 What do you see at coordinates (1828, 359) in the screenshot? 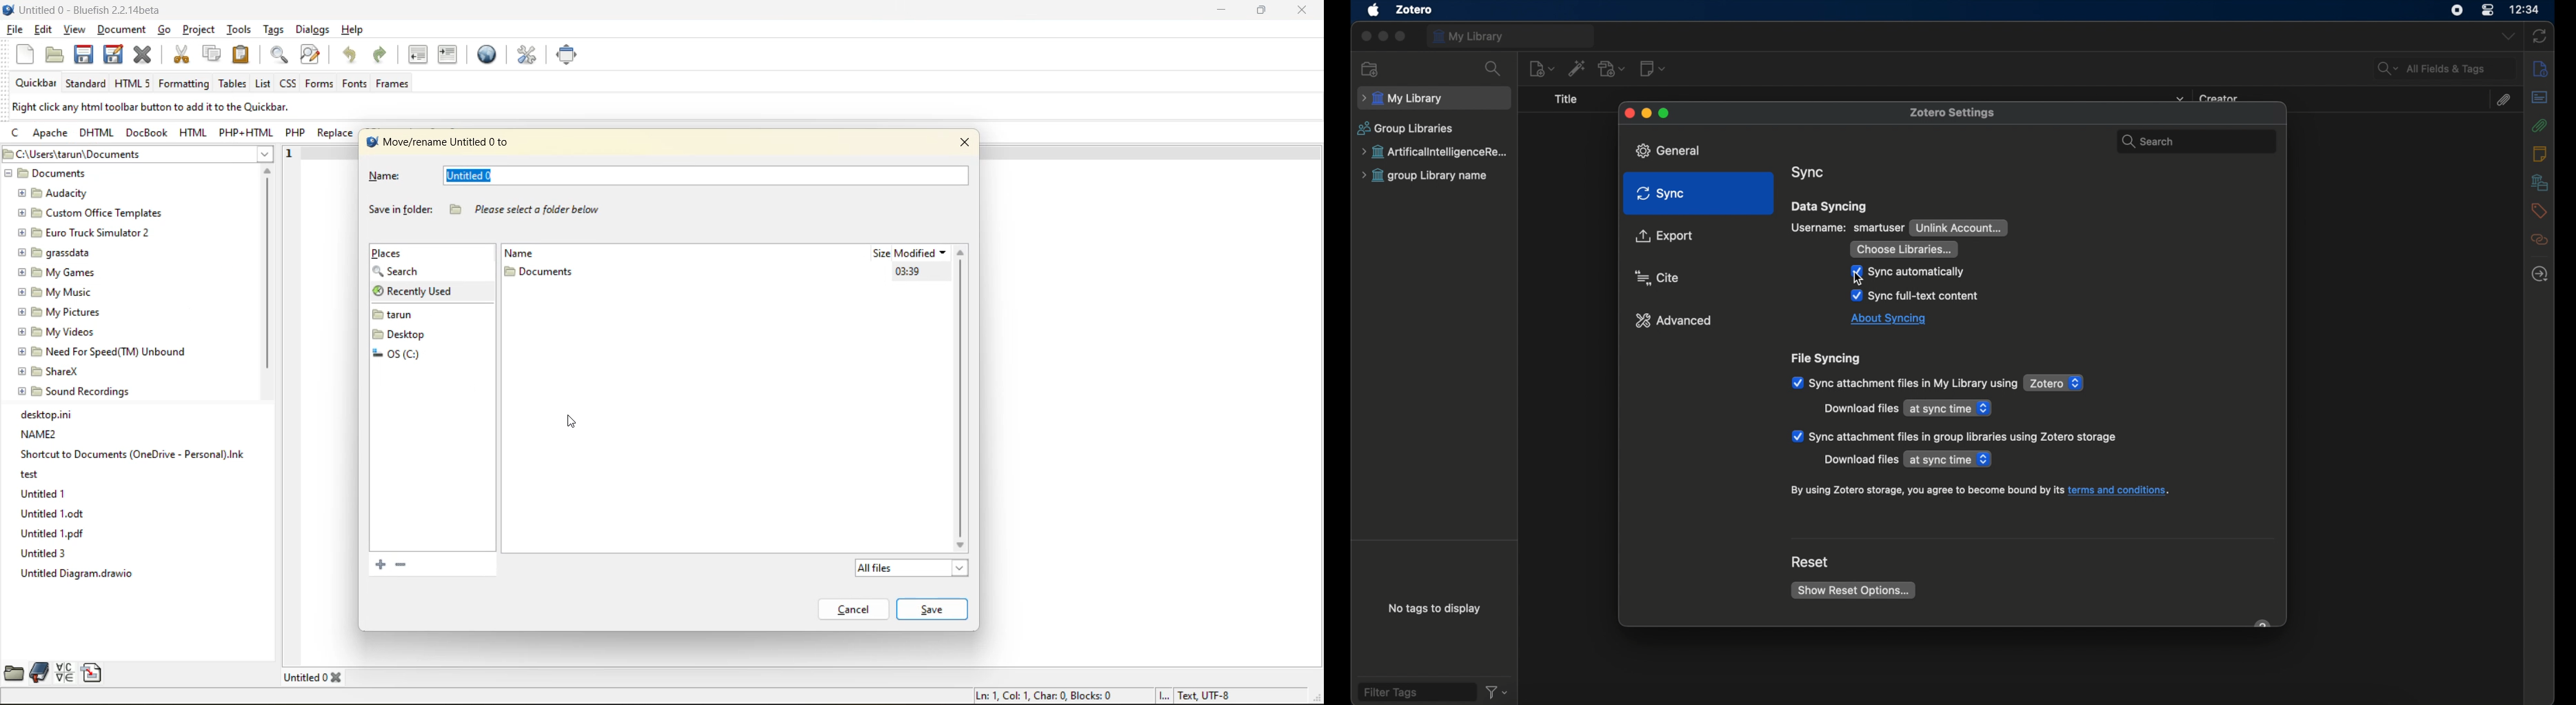
I see `file syncing` at bounding box center [1828, 359].